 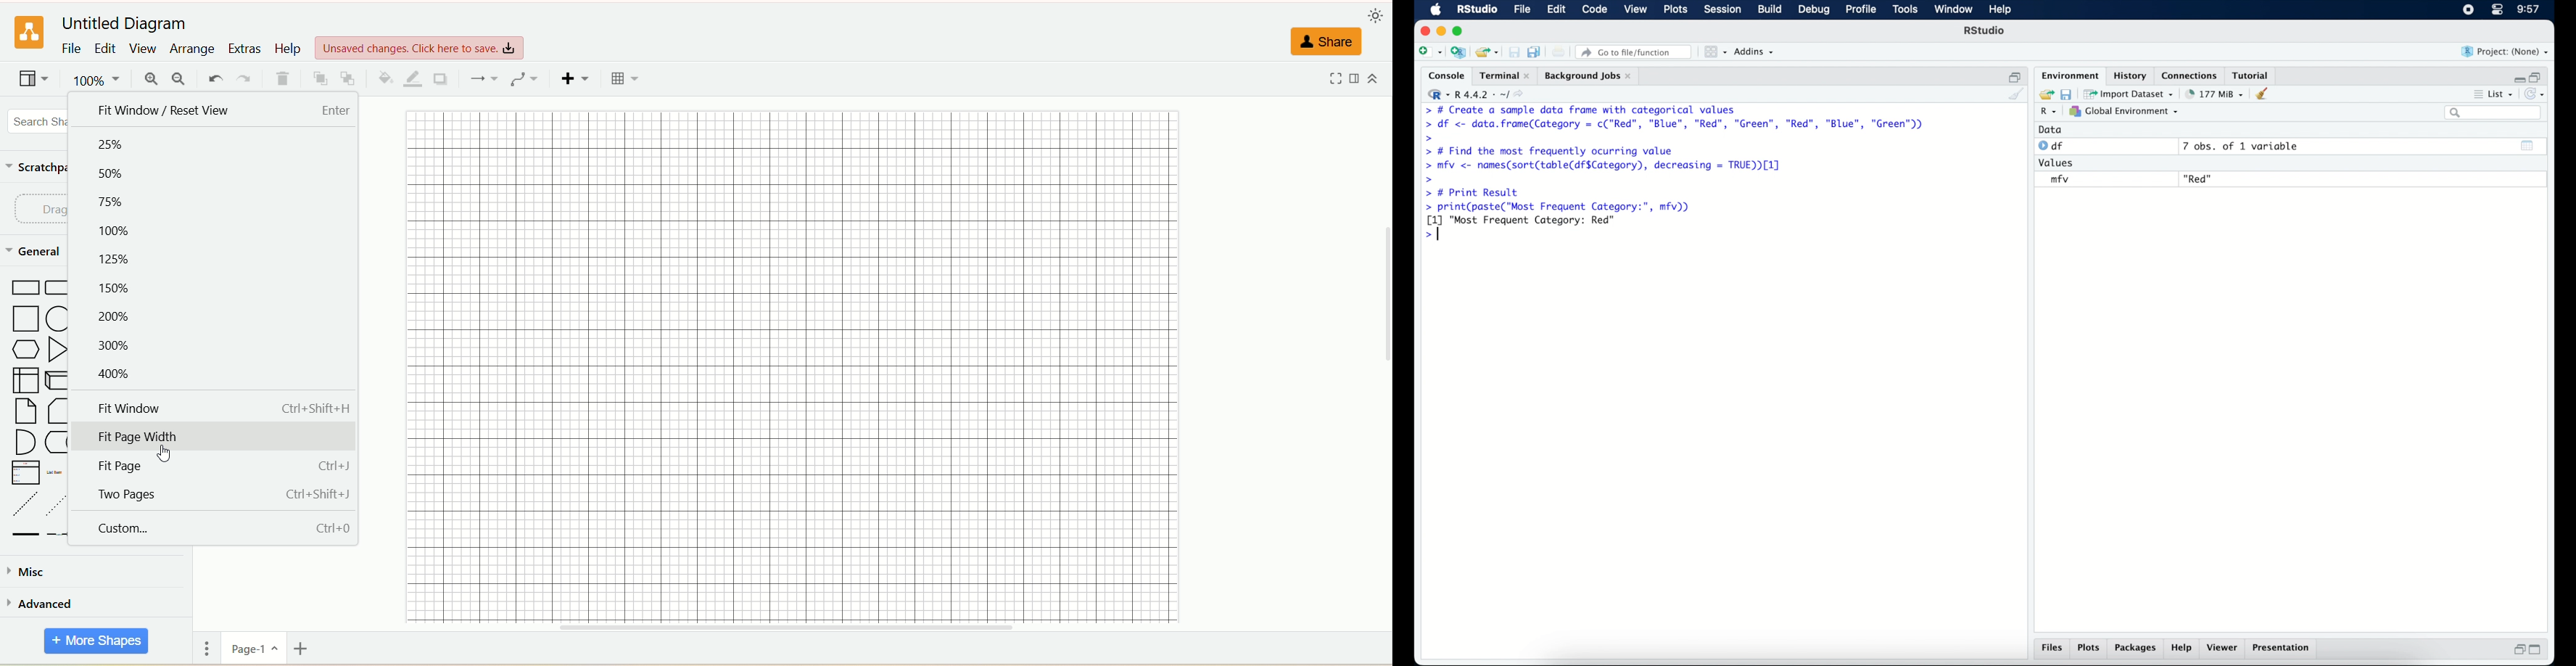 What do you see at coordinates (1636, 51) in the screenshot?
I see `Go to file/ function` at bounding box center [1636, 51].